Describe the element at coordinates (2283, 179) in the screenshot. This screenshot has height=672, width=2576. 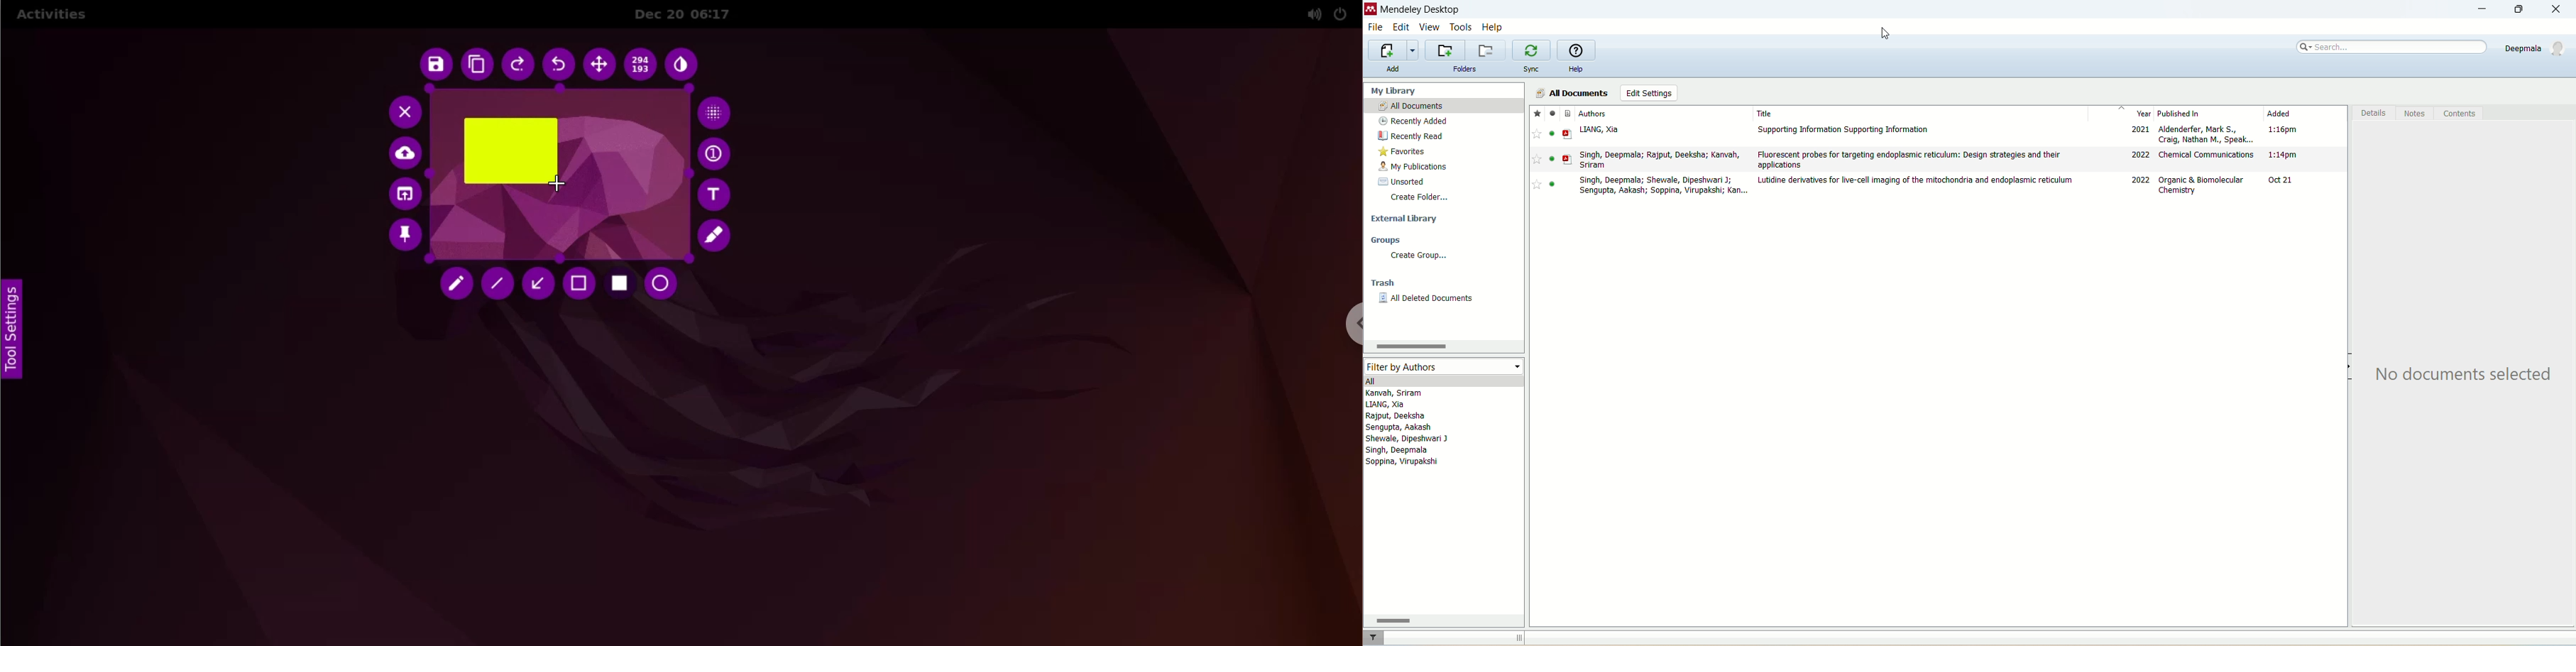
I see `Oct 21` at that location.